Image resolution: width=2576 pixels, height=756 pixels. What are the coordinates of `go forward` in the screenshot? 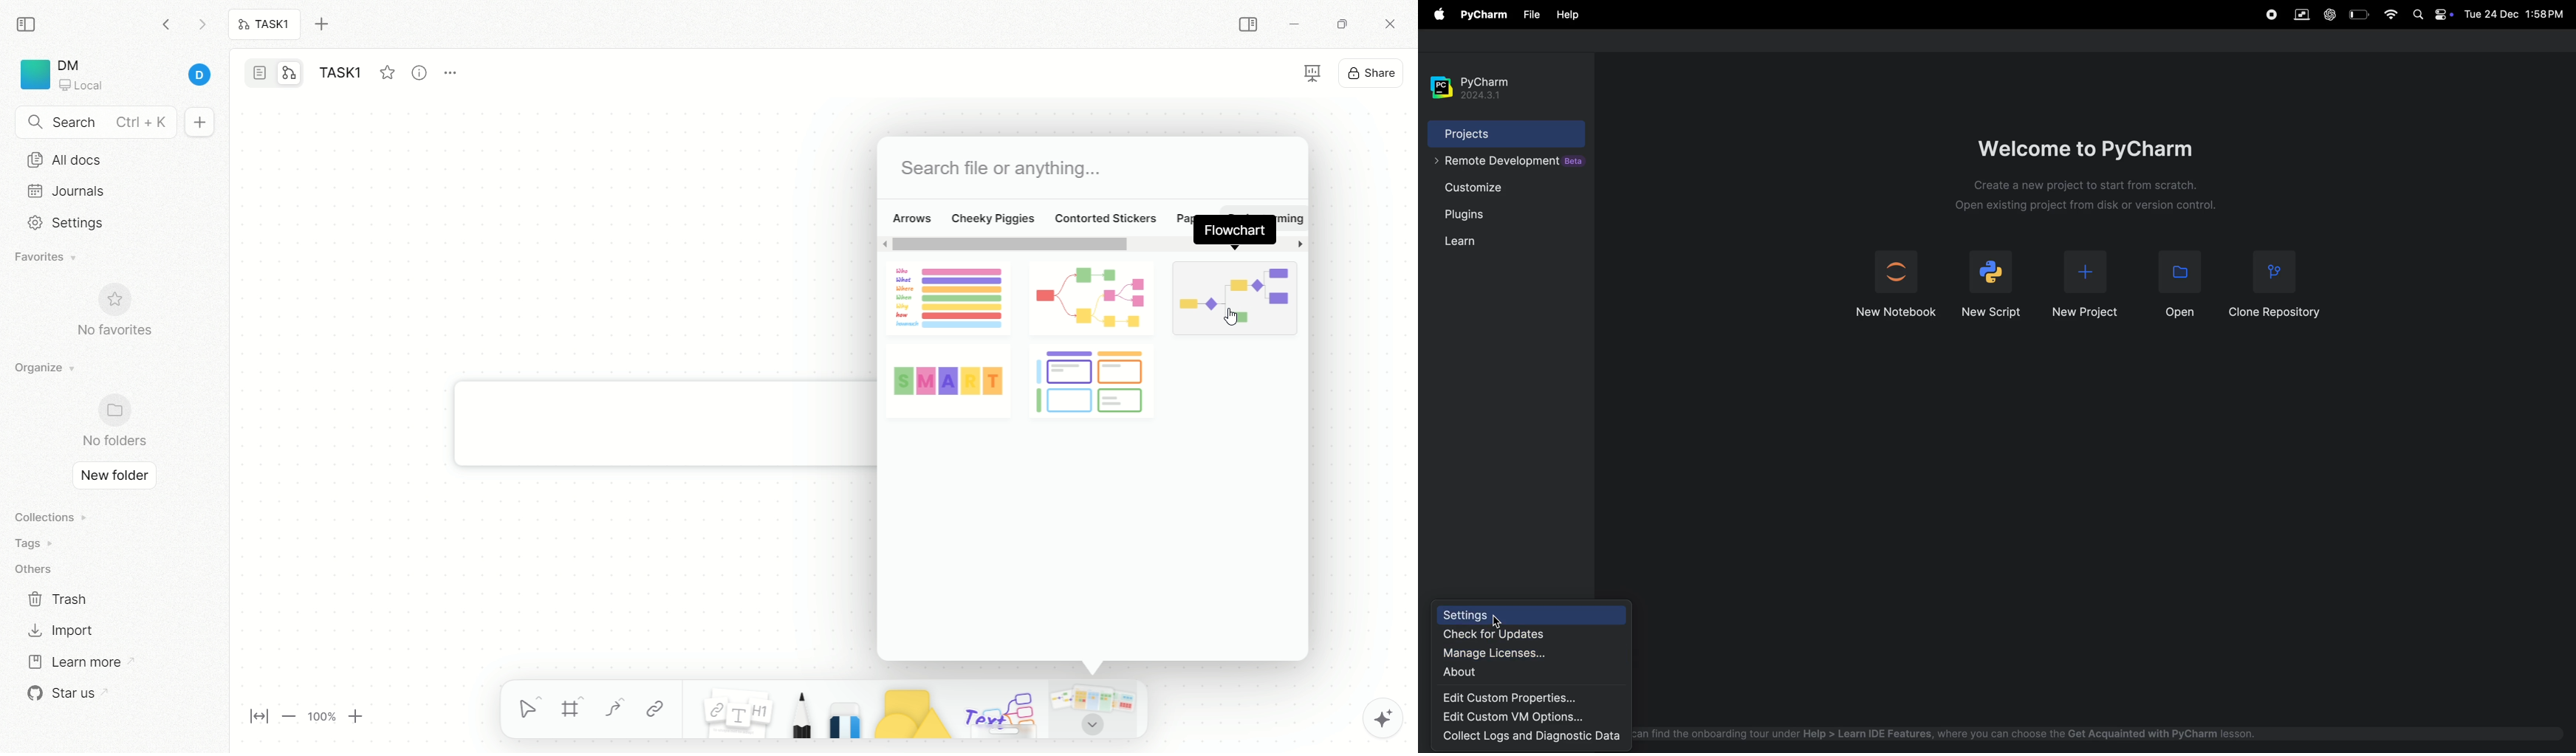 It's located at (202, 28).